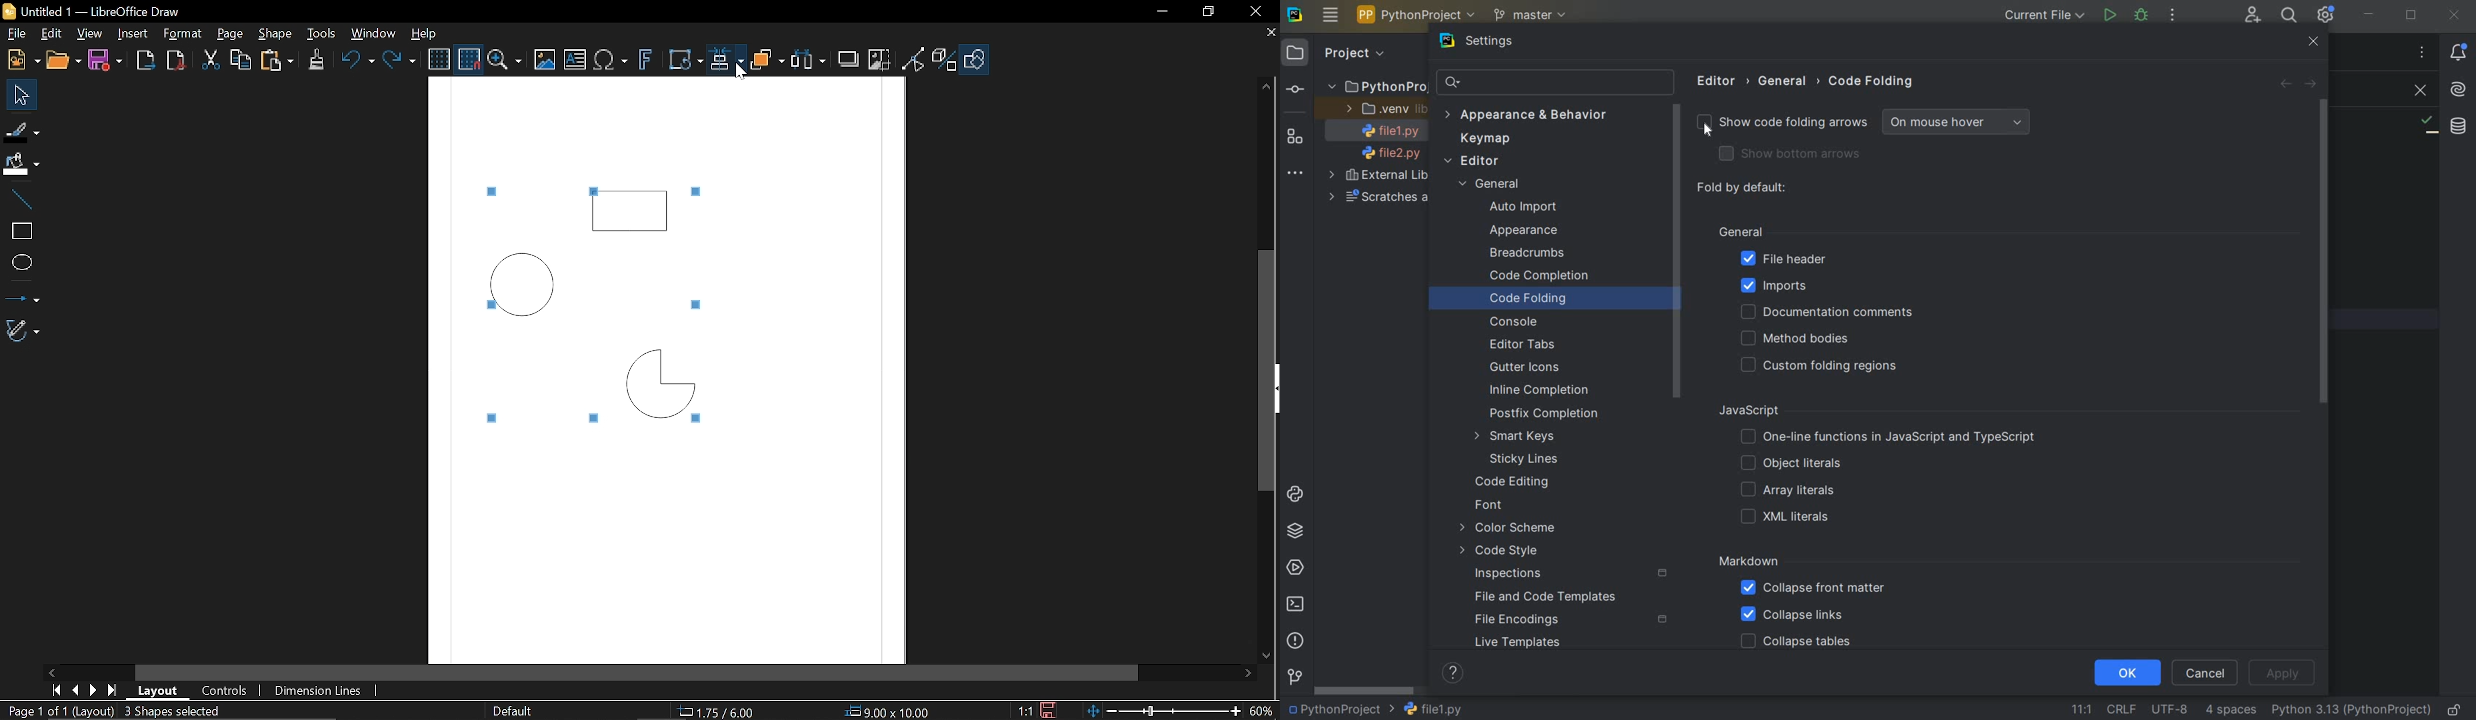  Describe the element at coordinates (1872, 84) in the screenshot. I see `CODE FOLDING` at that location.